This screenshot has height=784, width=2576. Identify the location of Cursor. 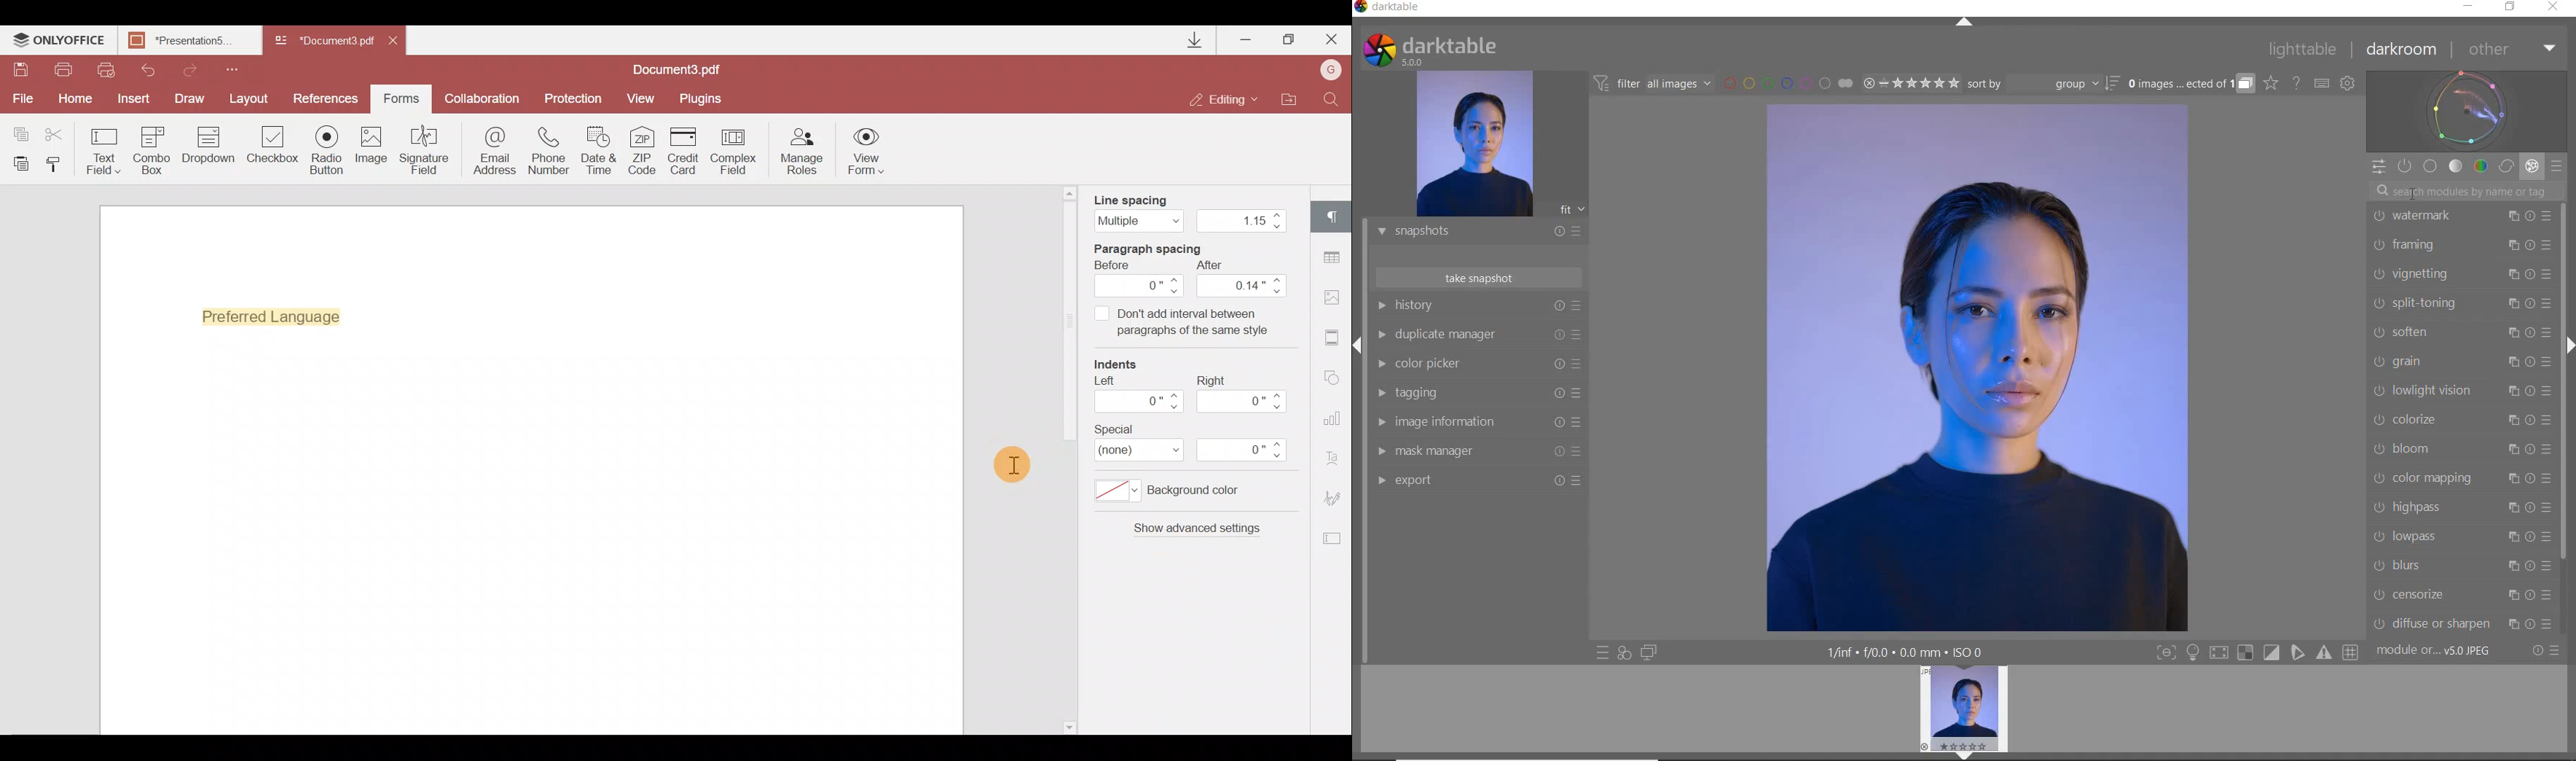
(2413, 192).